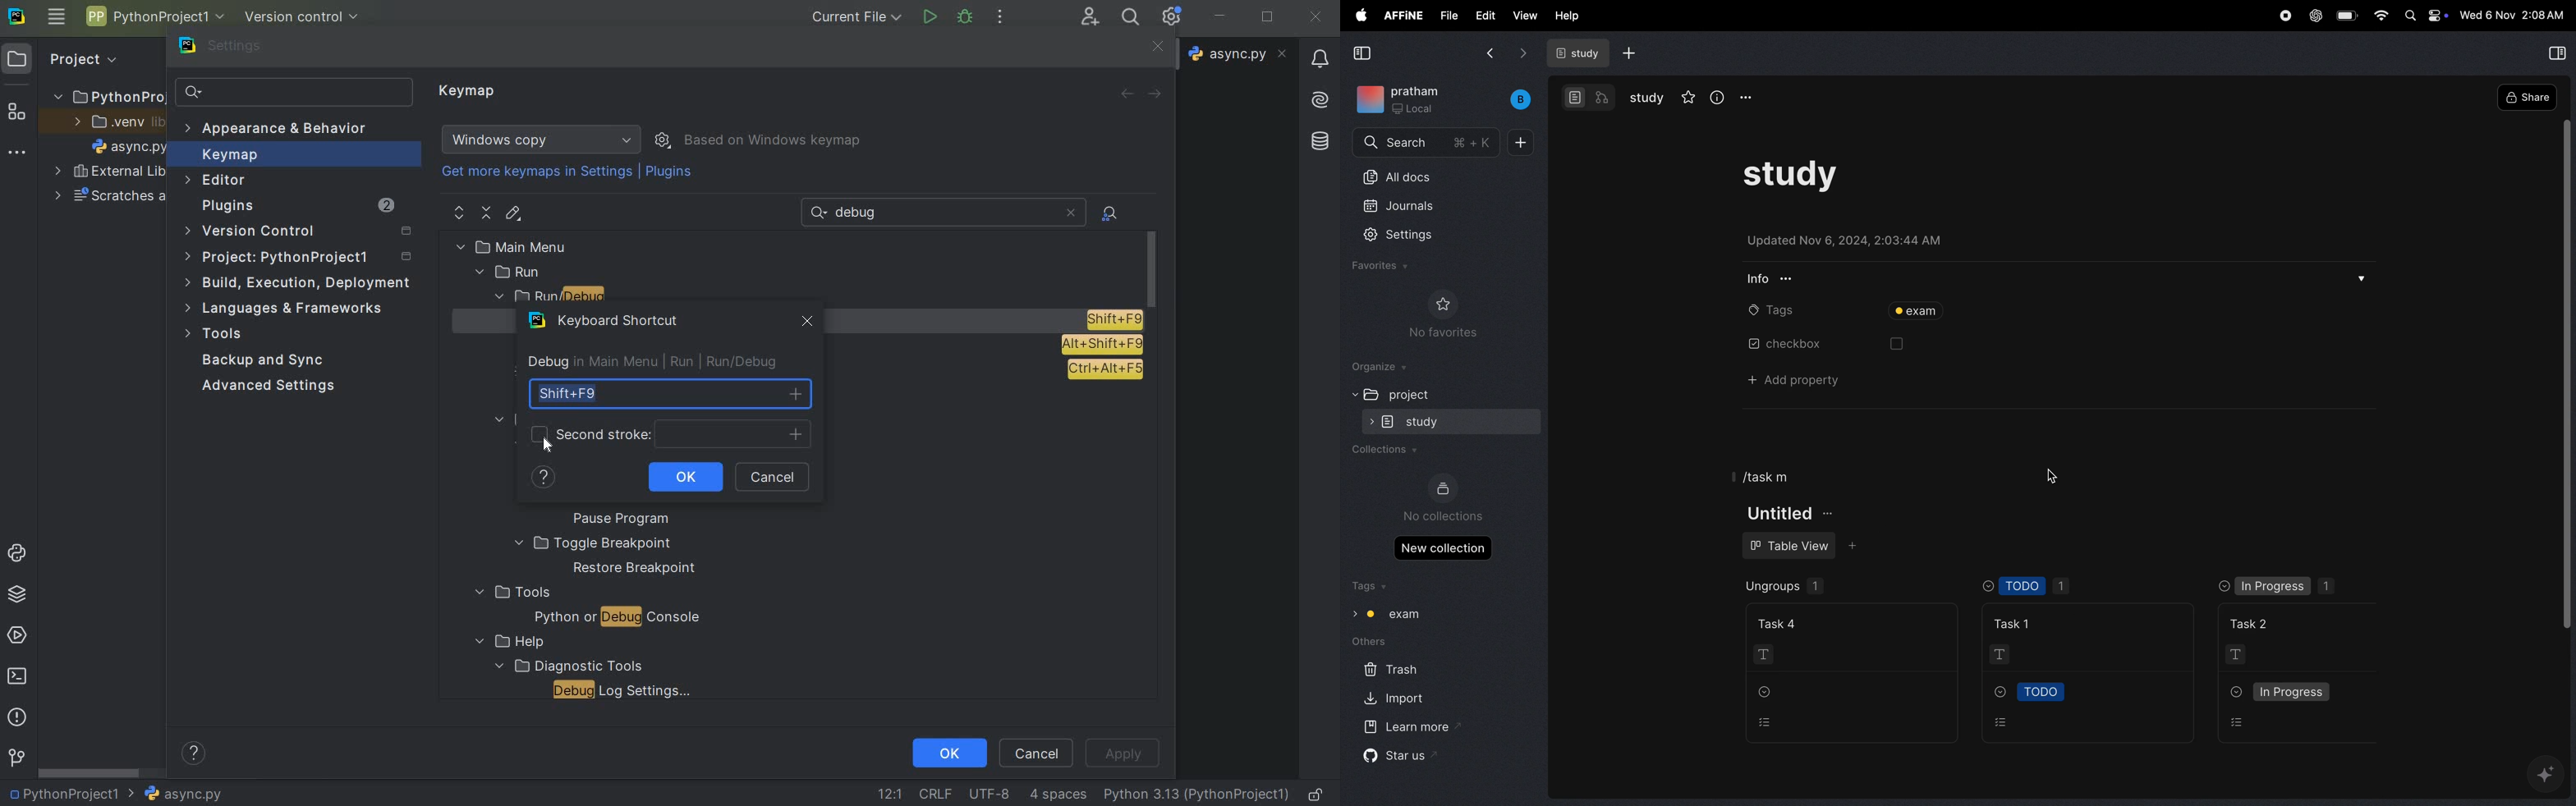 This screenshot has width=2576, height=812. Describe the element at coordinates (539, 174) in the screenshot. I see `get more keymaps in settings` at that location.